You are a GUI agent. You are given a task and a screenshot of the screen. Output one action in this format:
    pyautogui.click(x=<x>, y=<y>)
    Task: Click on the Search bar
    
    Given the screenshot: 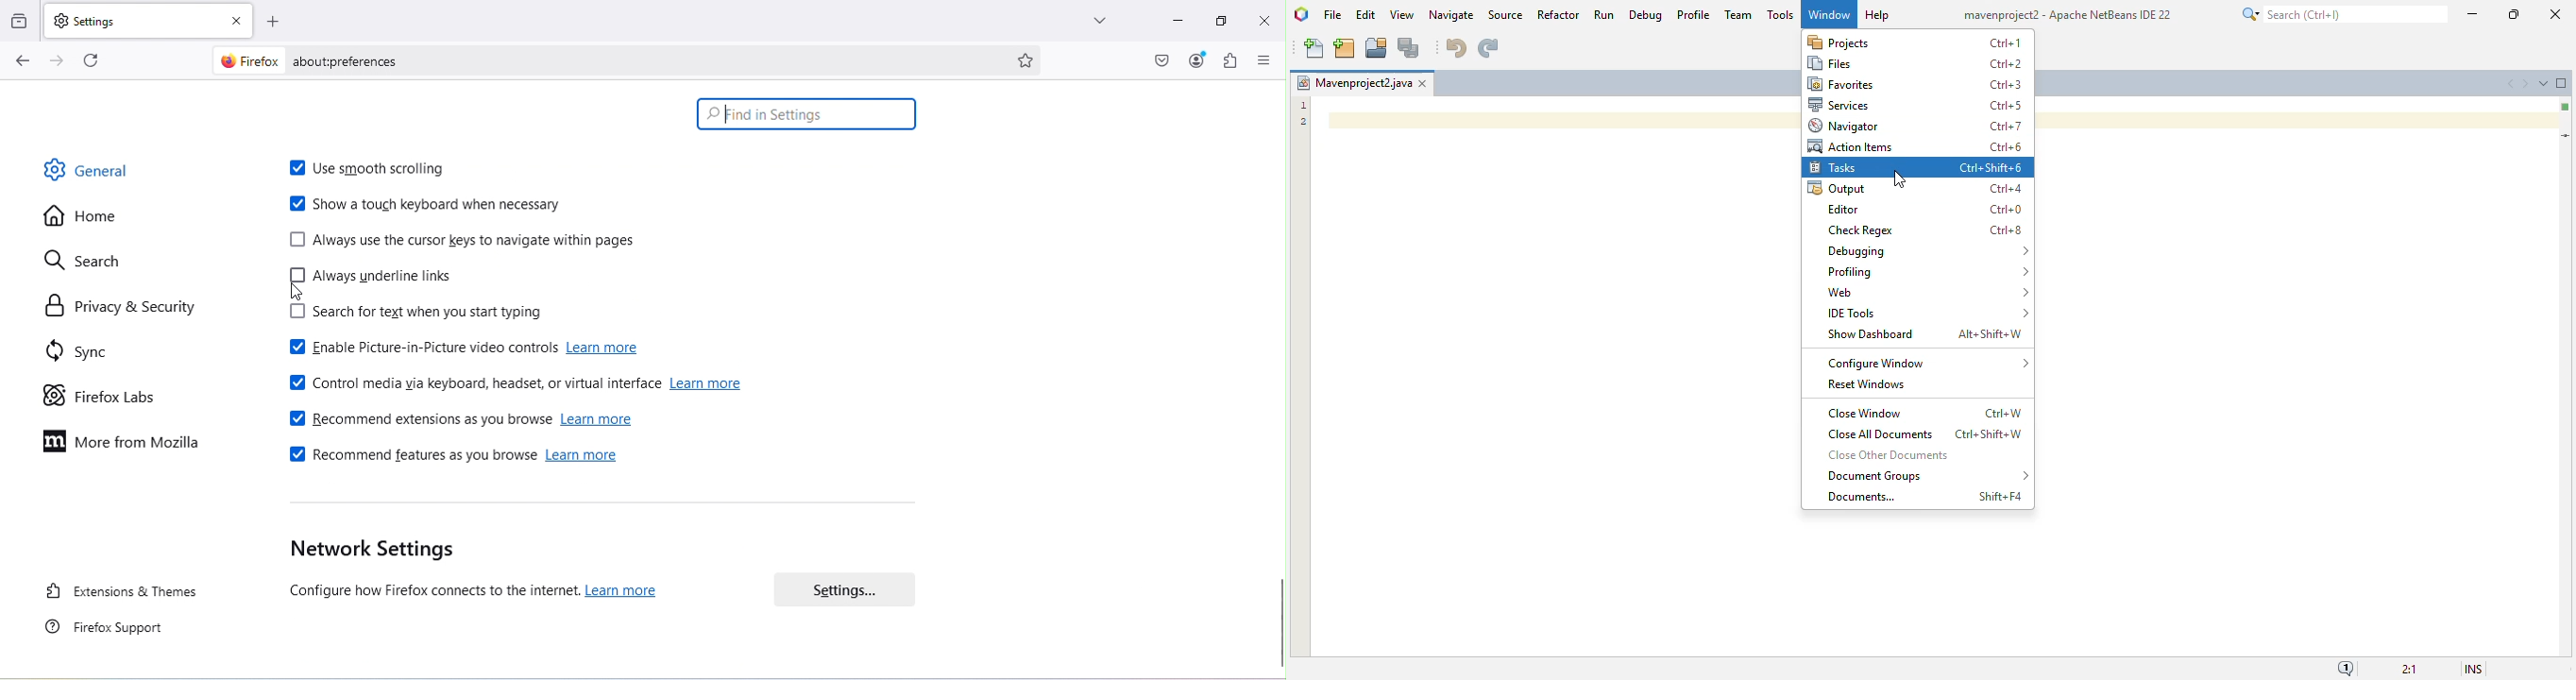 What is the action you would take?
    pyautogui.click(x=807, y=115)
    